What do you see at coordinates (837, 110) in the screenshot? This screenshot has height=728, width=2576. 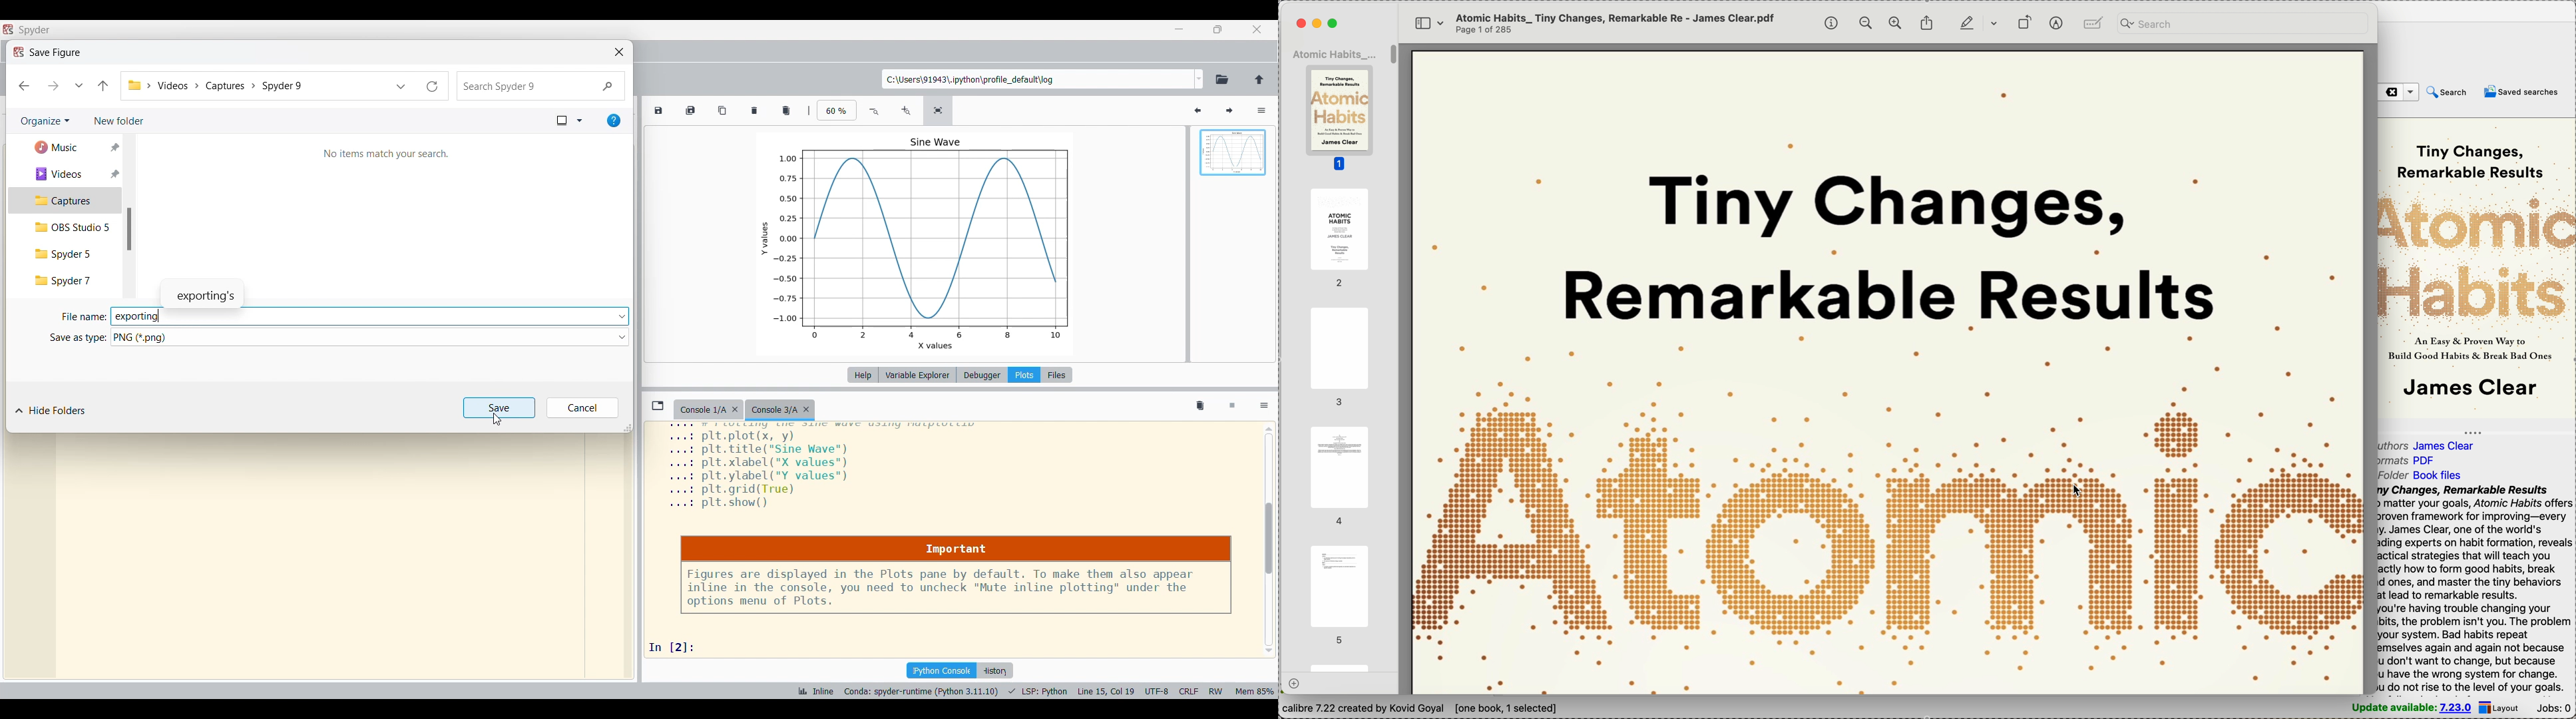 I see `Input zoom factor` at bounding box center [837, 110].